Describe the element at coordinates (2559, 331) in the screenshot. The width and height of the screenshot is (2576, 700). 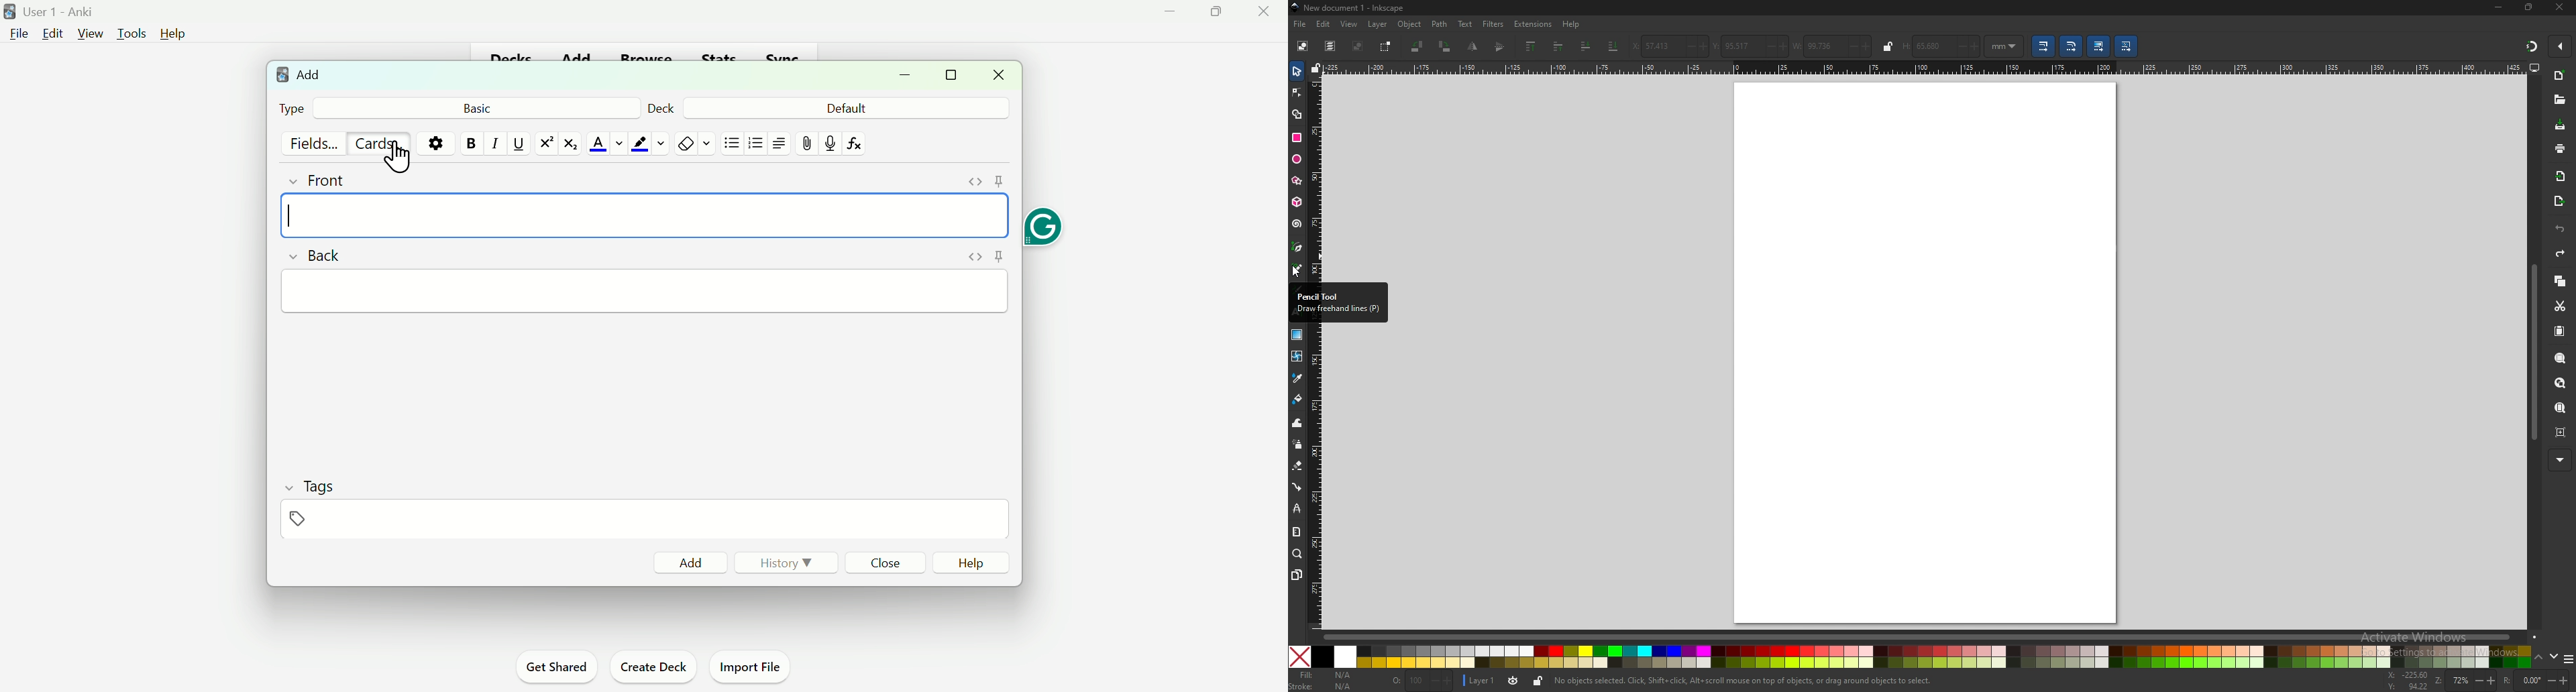
I see `paste` at that location.